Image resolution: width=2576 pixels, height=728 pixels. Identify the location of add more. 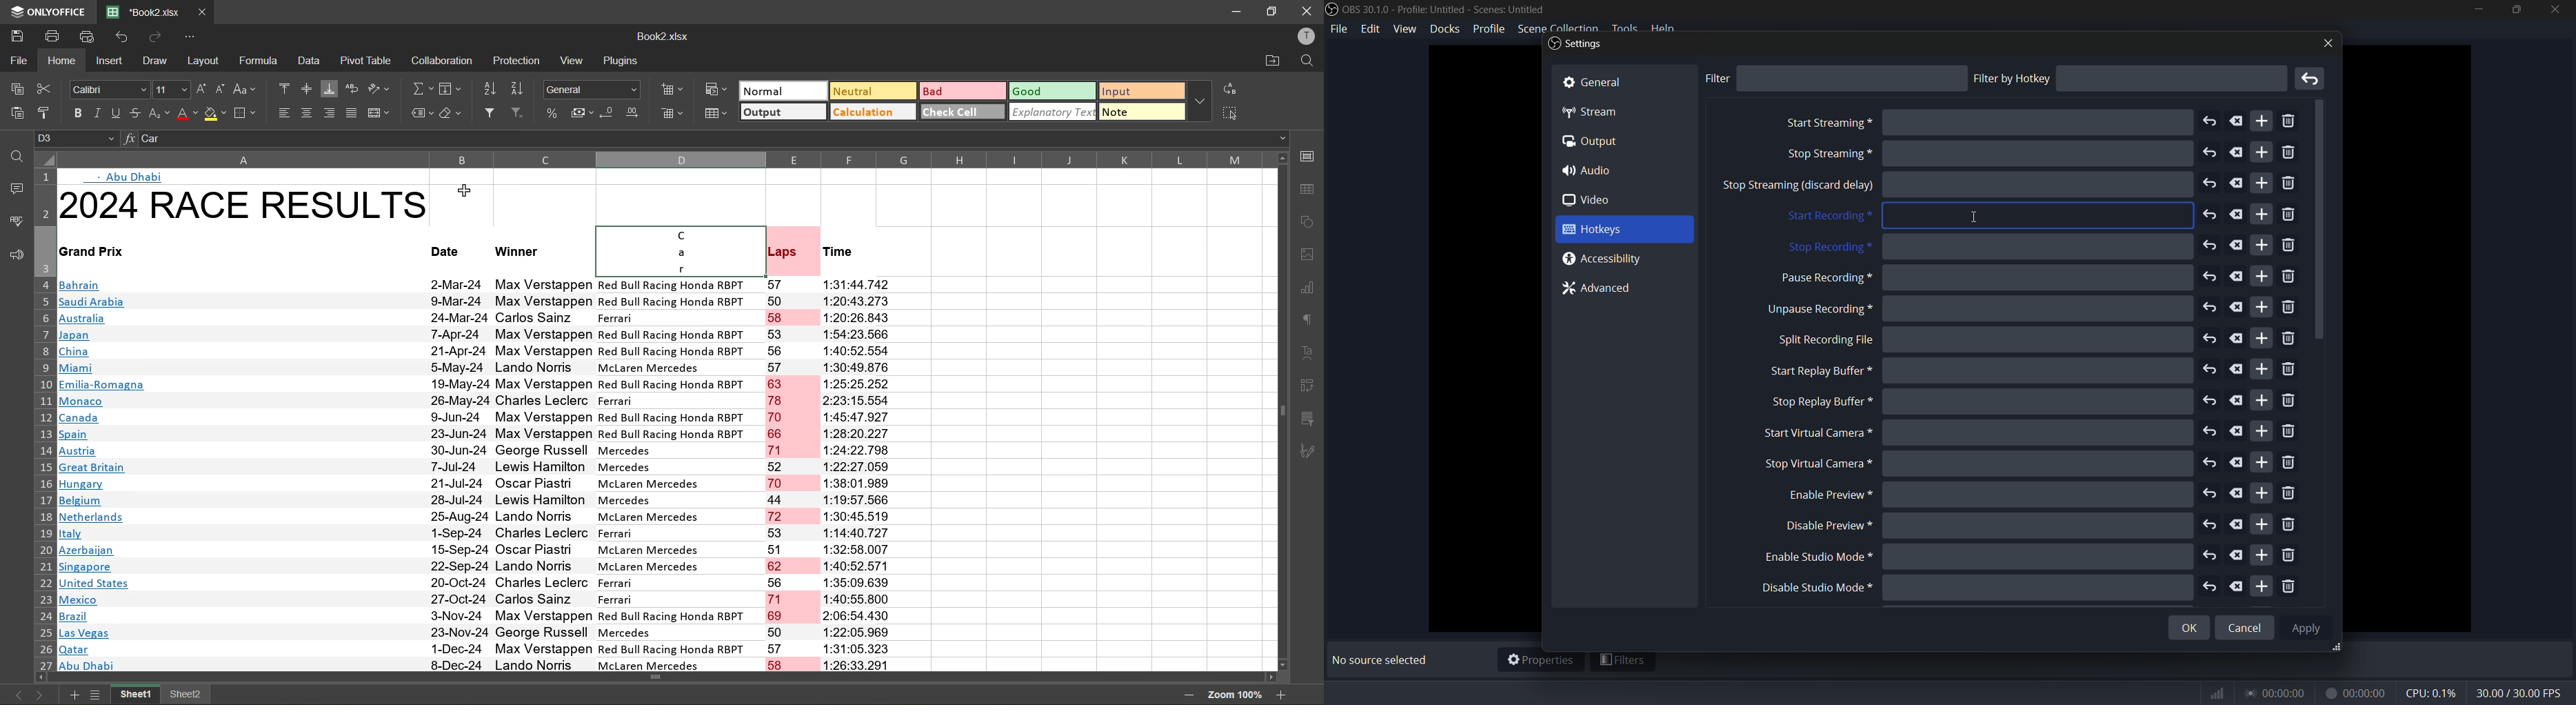
(2264, 431).